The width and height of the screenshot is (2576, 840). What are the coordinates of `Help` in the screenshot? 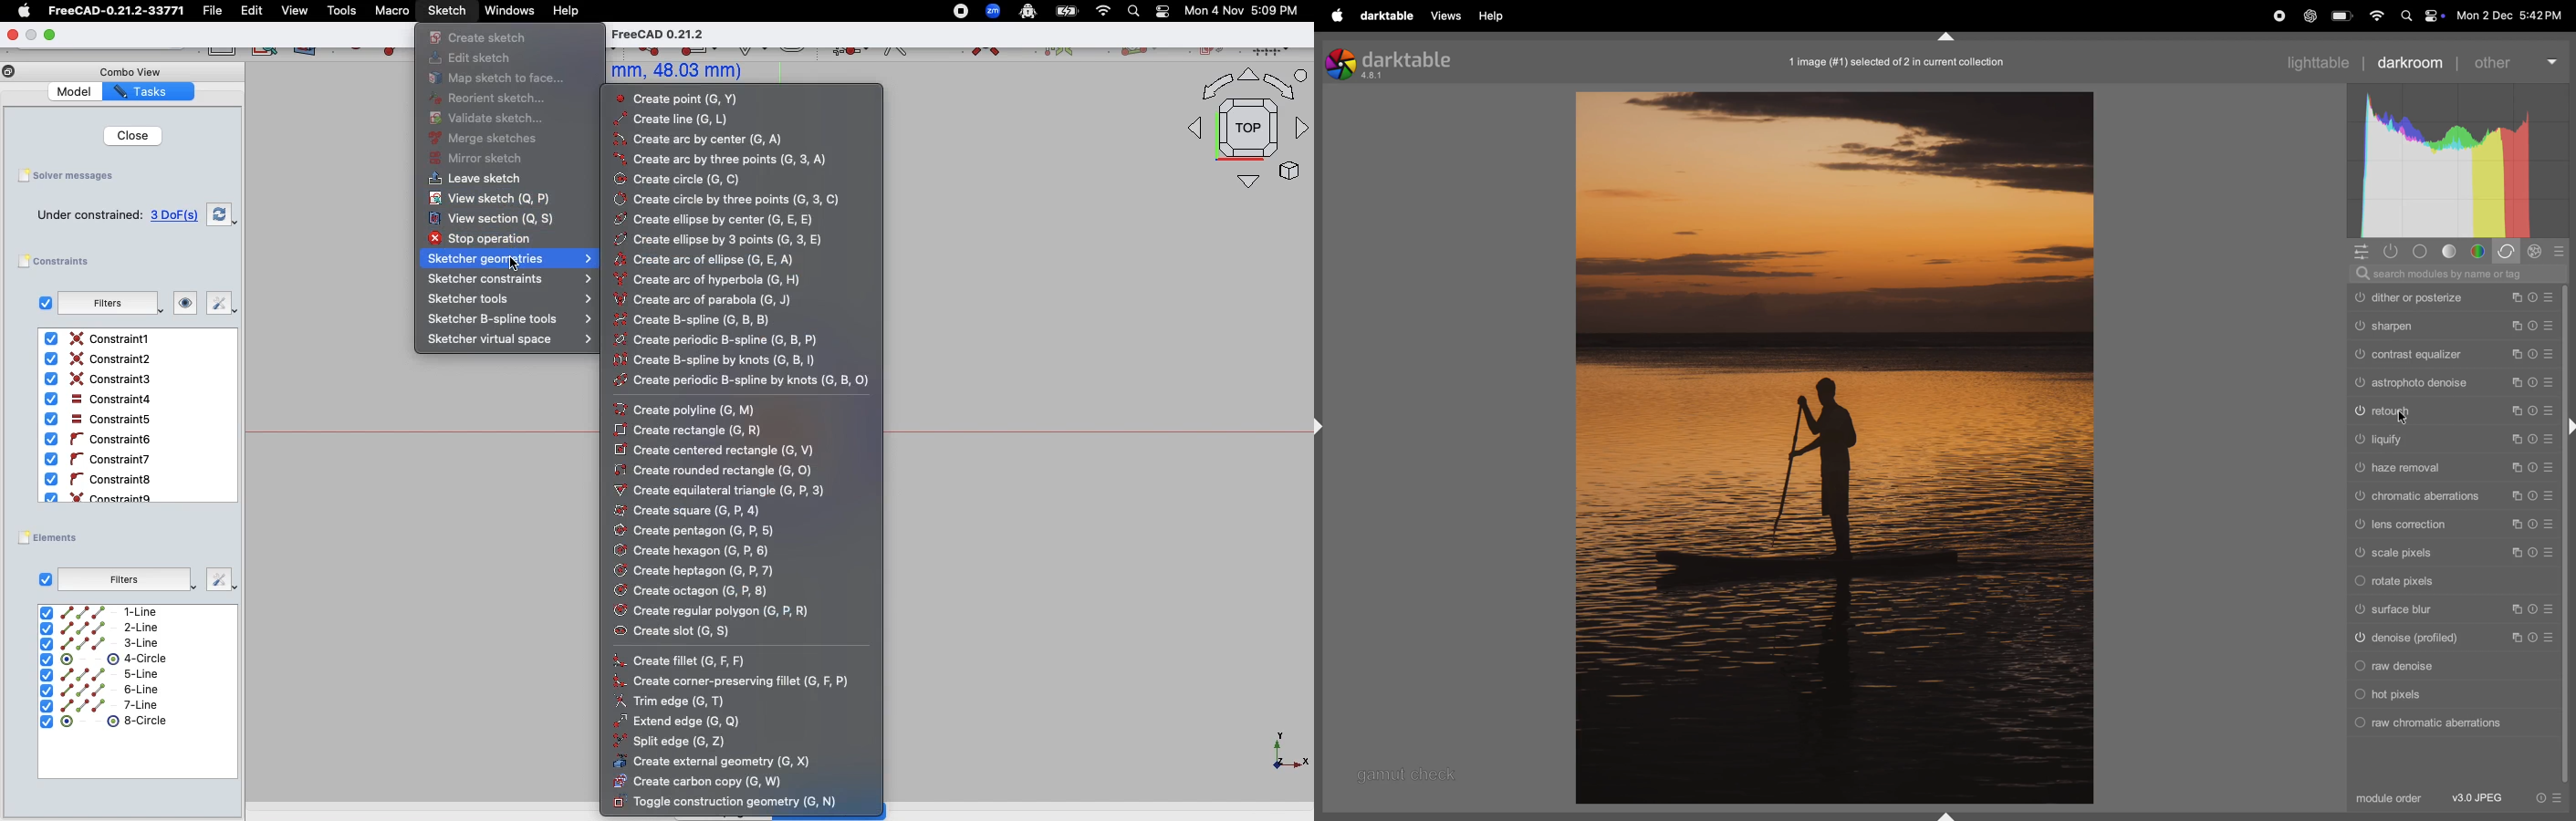 It's located at (567, 9).